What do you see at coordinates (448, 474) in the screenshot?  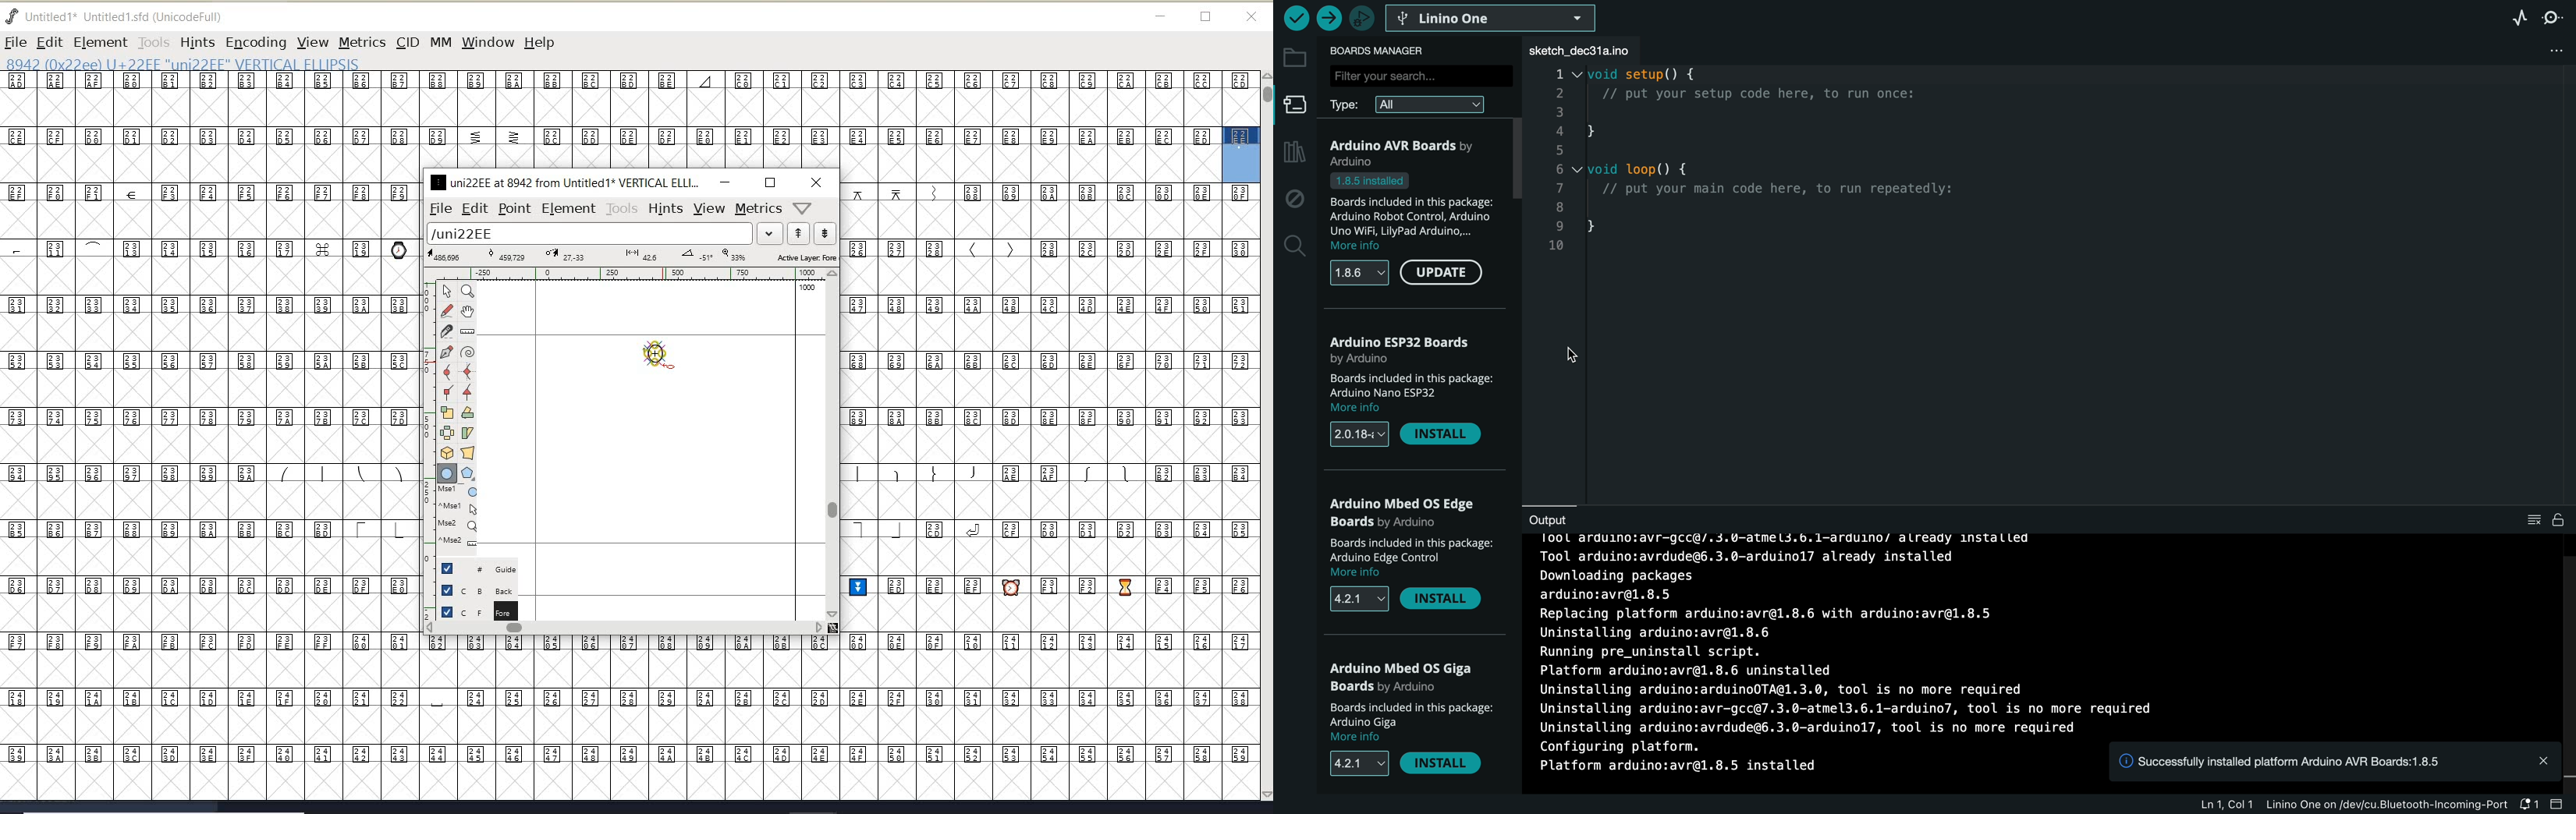 I see `rectangle or ellipse` at bounding box center [448, 474].